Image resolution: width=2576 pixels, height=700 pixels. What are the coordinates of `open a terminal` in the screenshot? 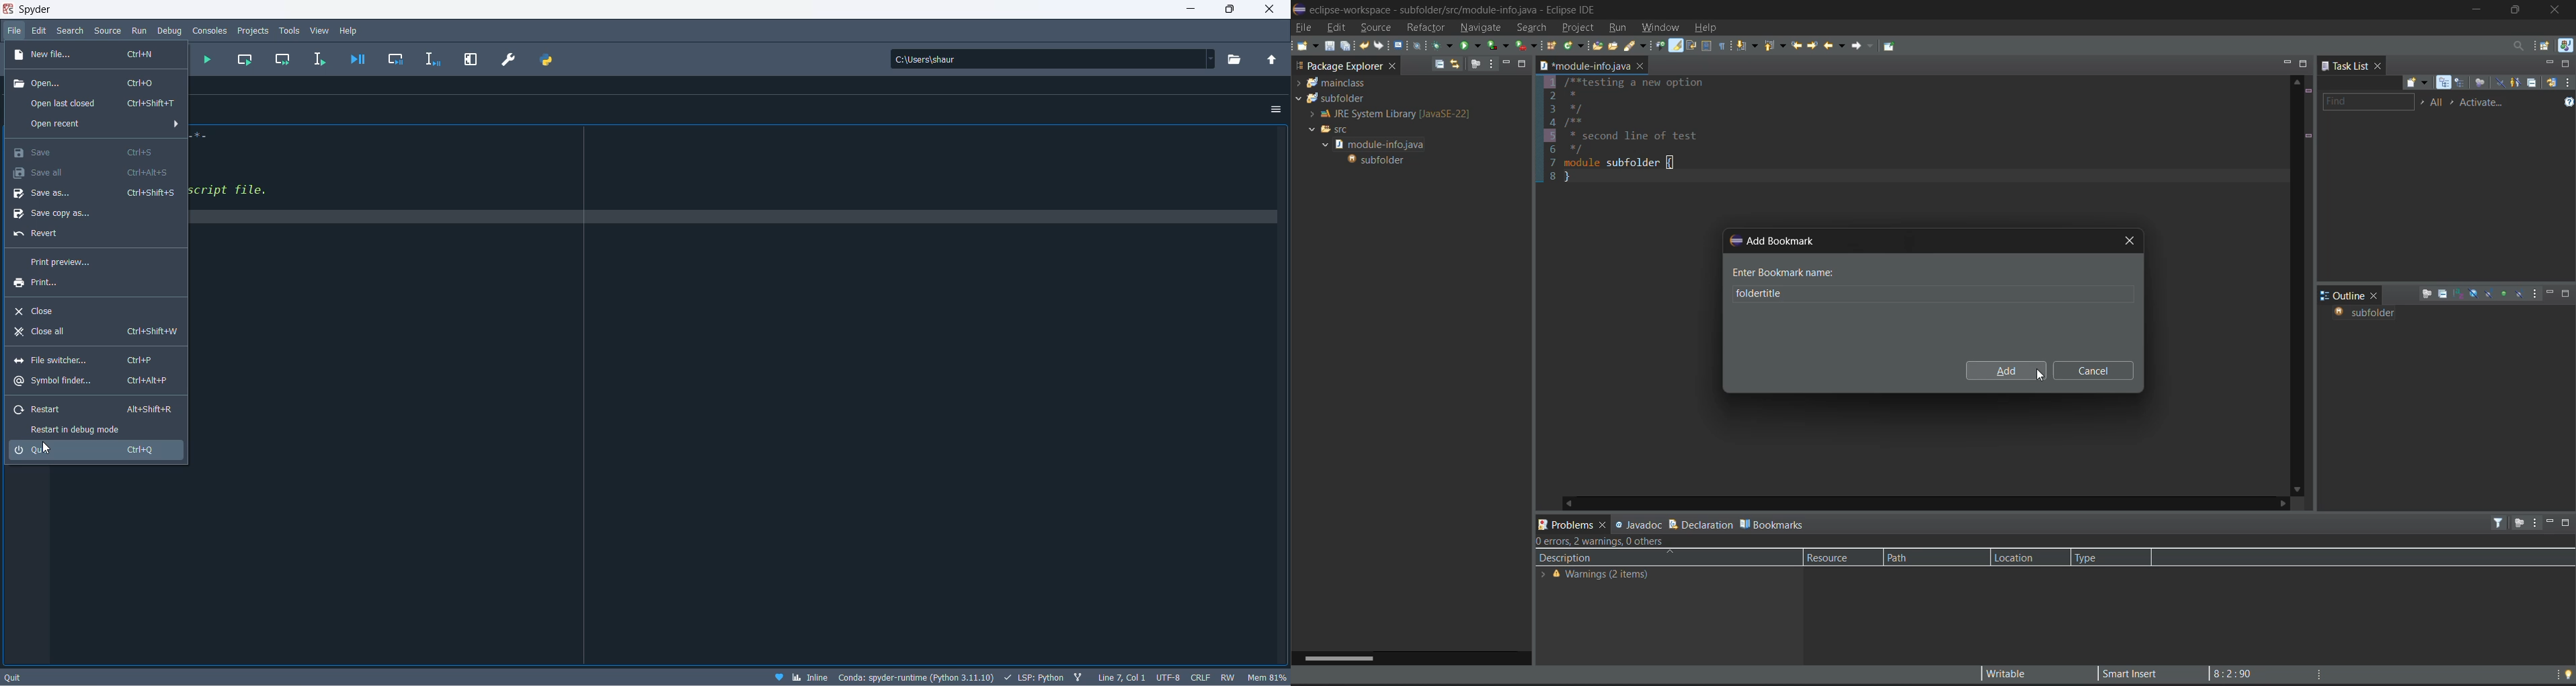 It's located at (1399, 46).